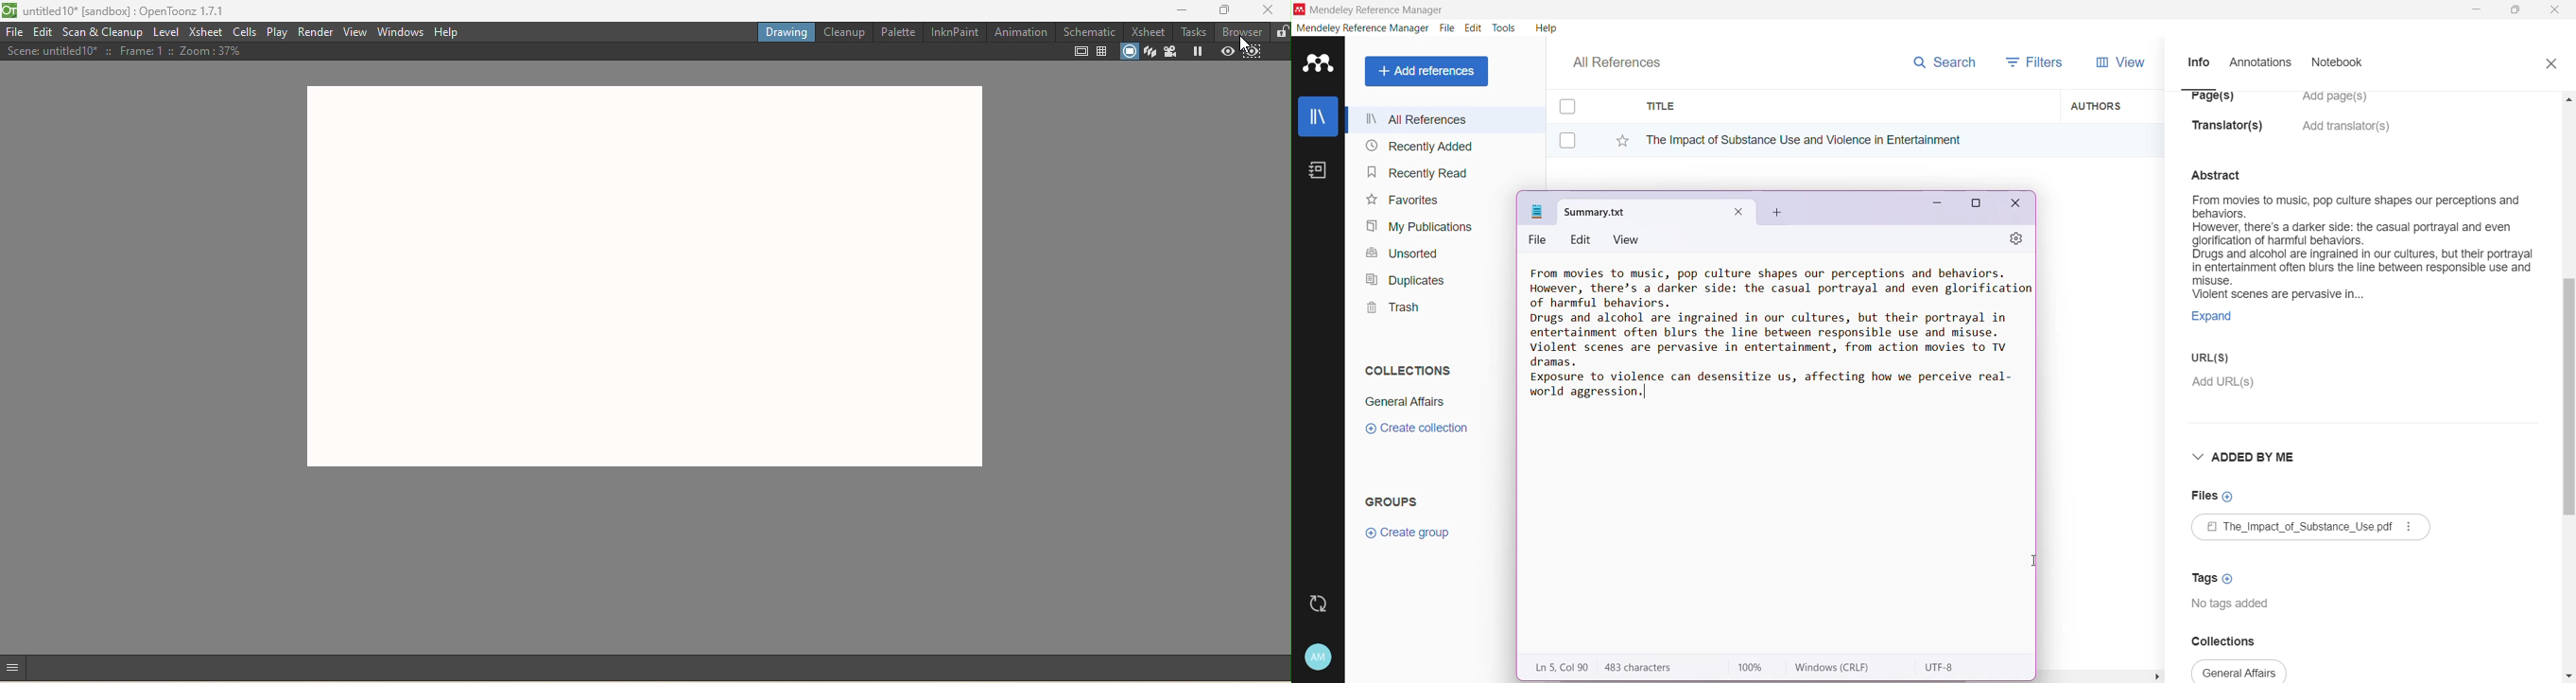 Image resolution: width=2576 pixels, height=700 pixels. Describe the element at coordinates (2341, 103) in the screenshot. I see `Click to Add Pages` at that location.